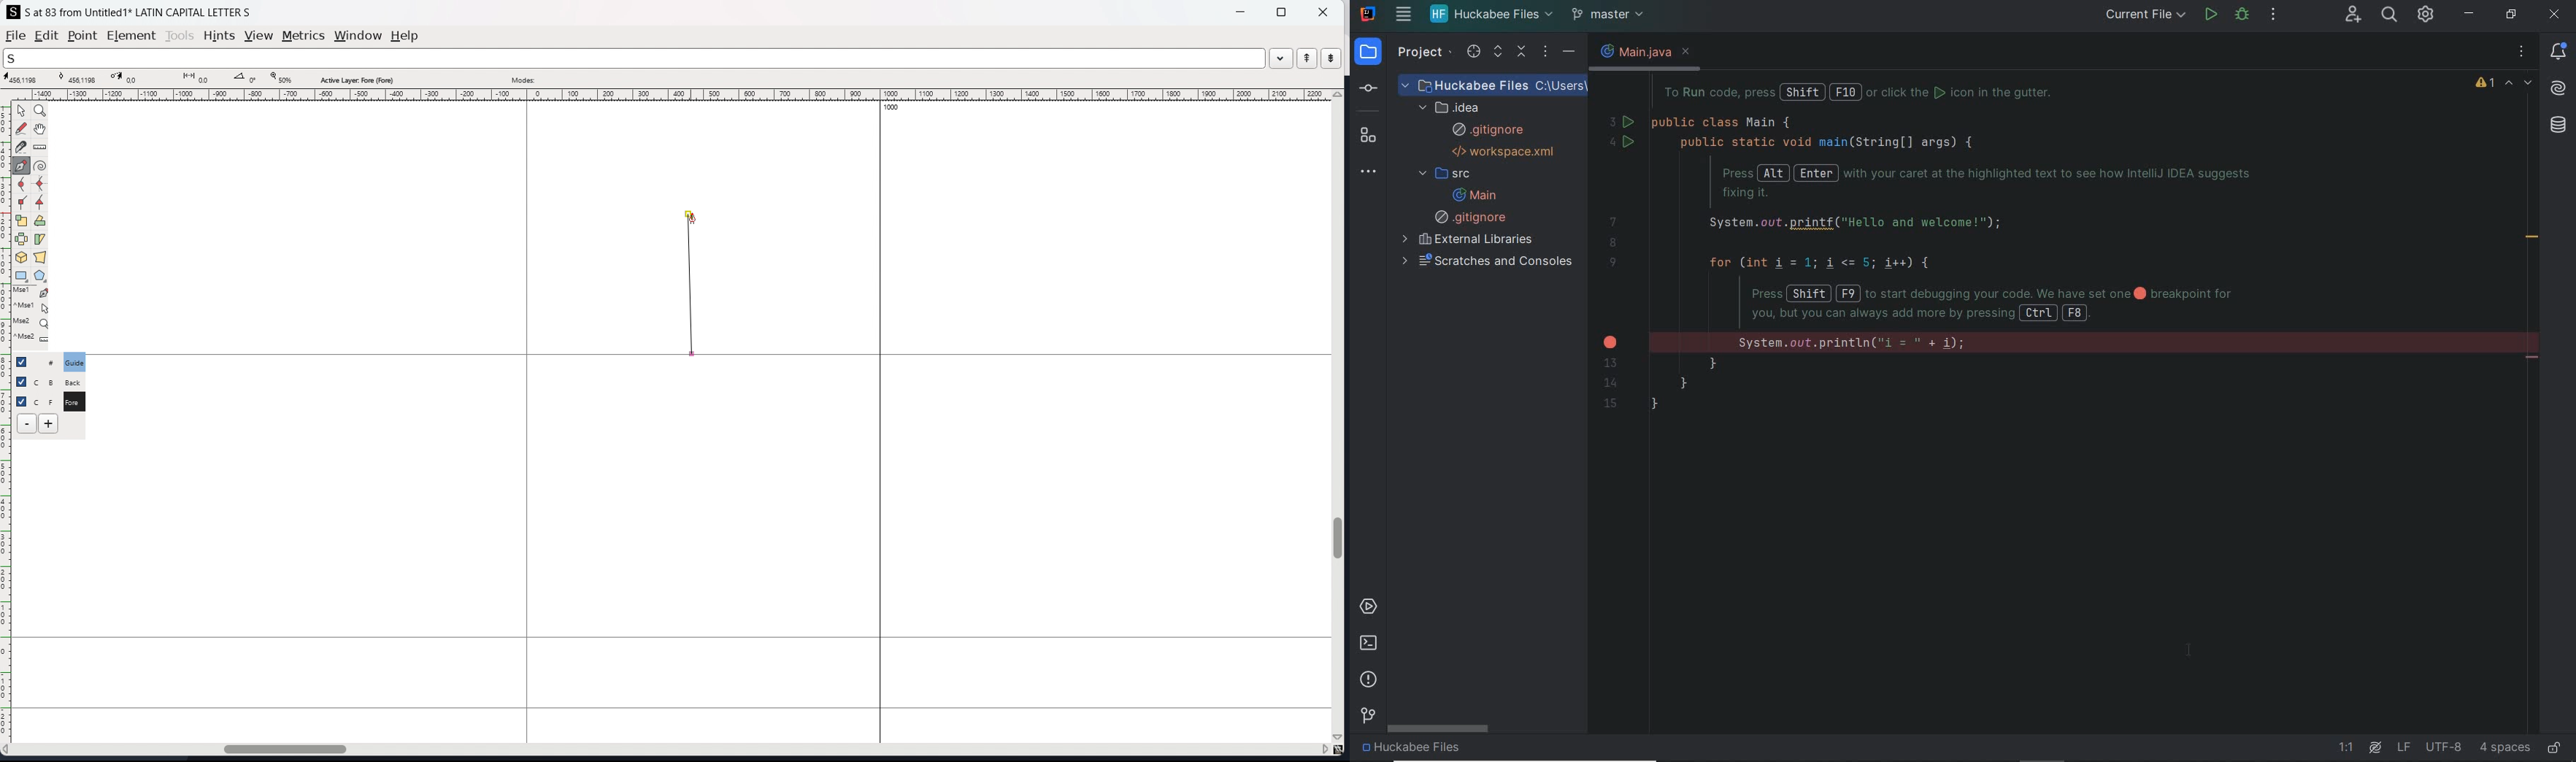 The width and height of the screenshot is (2576, 784). Describe the element at coordinates (40, 221) in the screenshot. I see `rotate selection` at that location.